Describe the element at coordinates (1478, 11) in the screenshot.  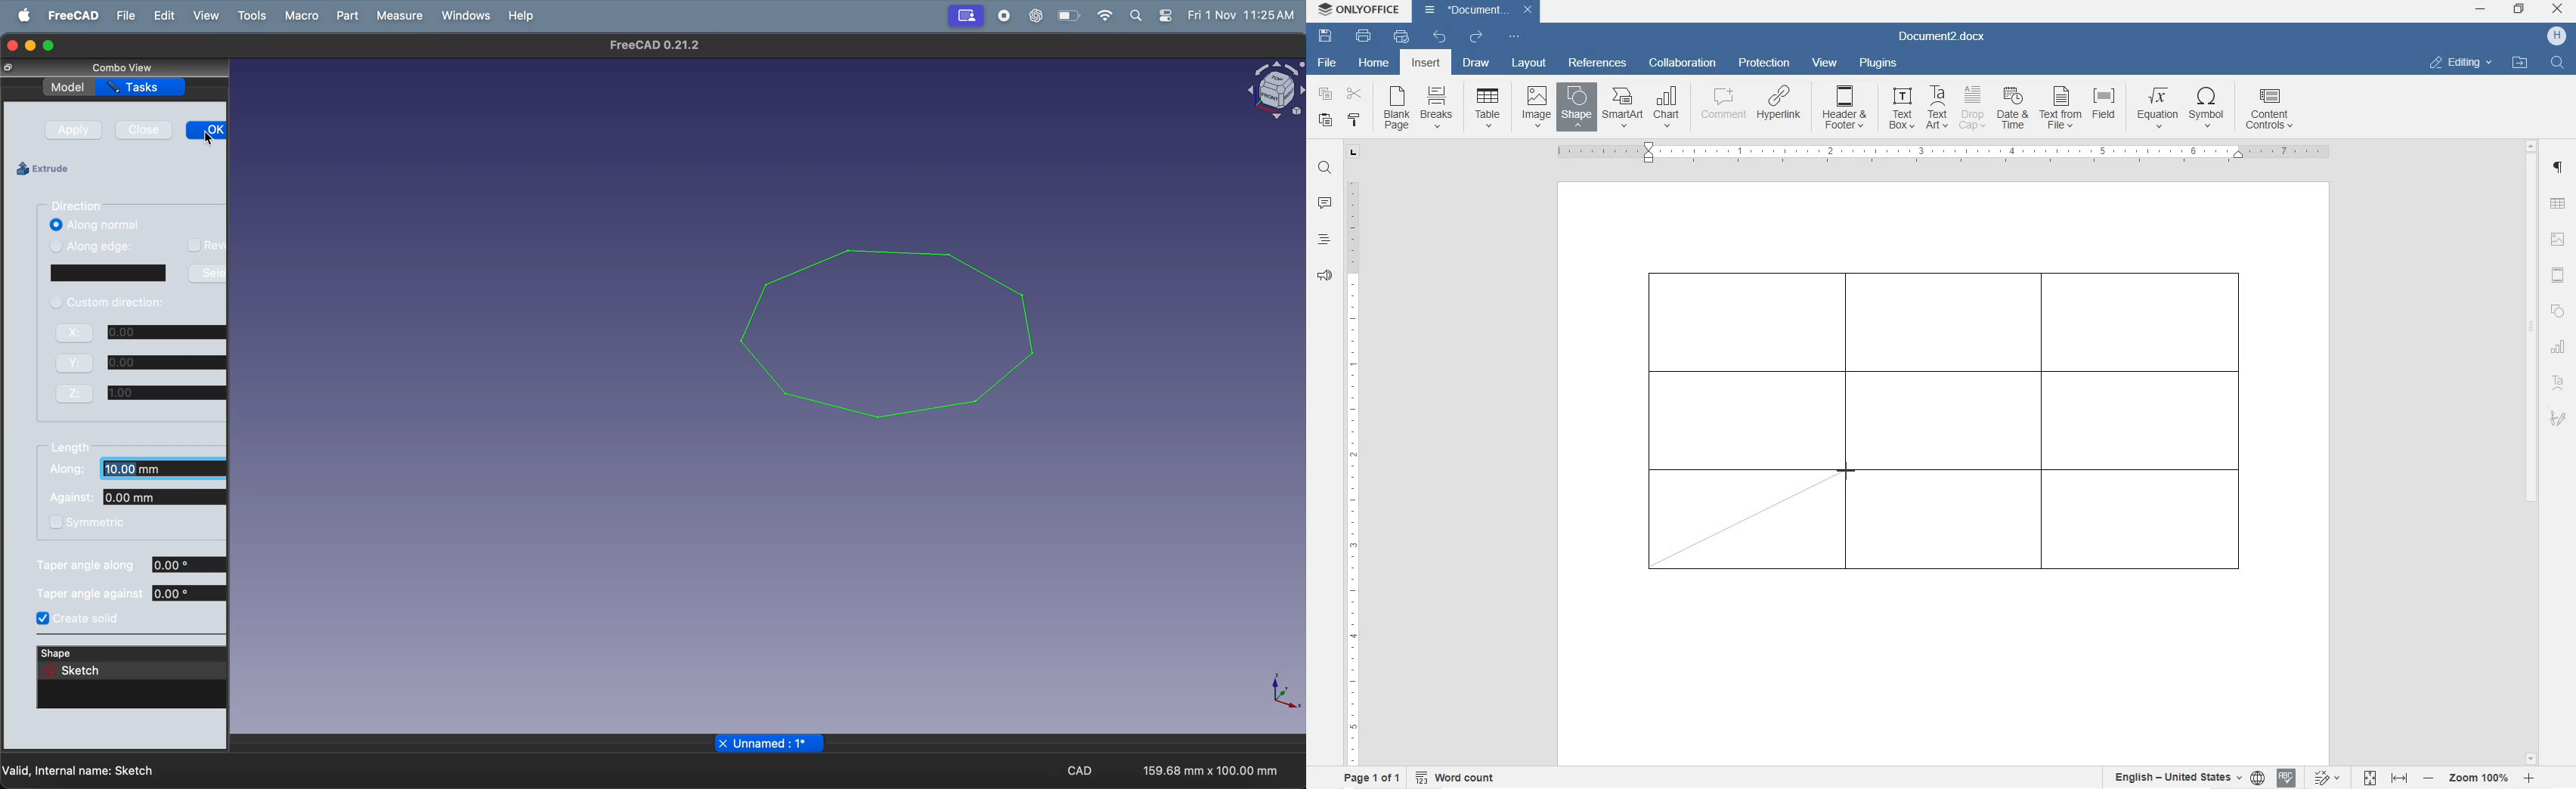
I see `Document3.docx` at that location.